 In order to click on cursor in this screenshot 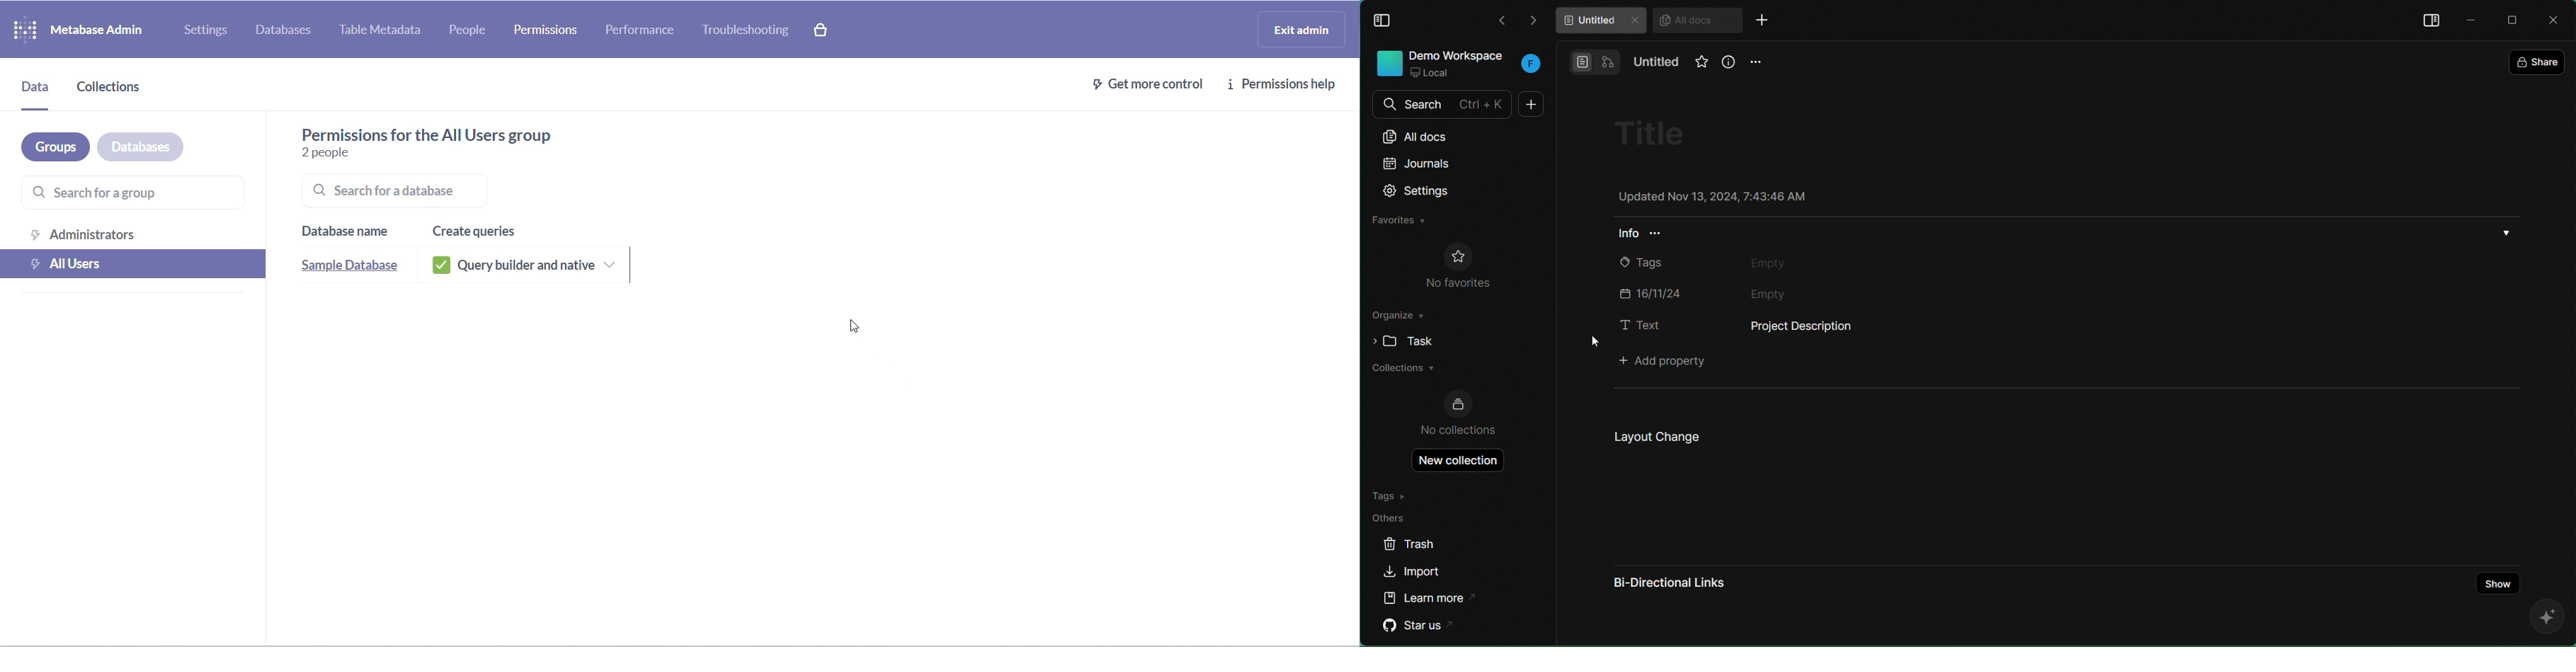, I will do `click(855, 328)`.